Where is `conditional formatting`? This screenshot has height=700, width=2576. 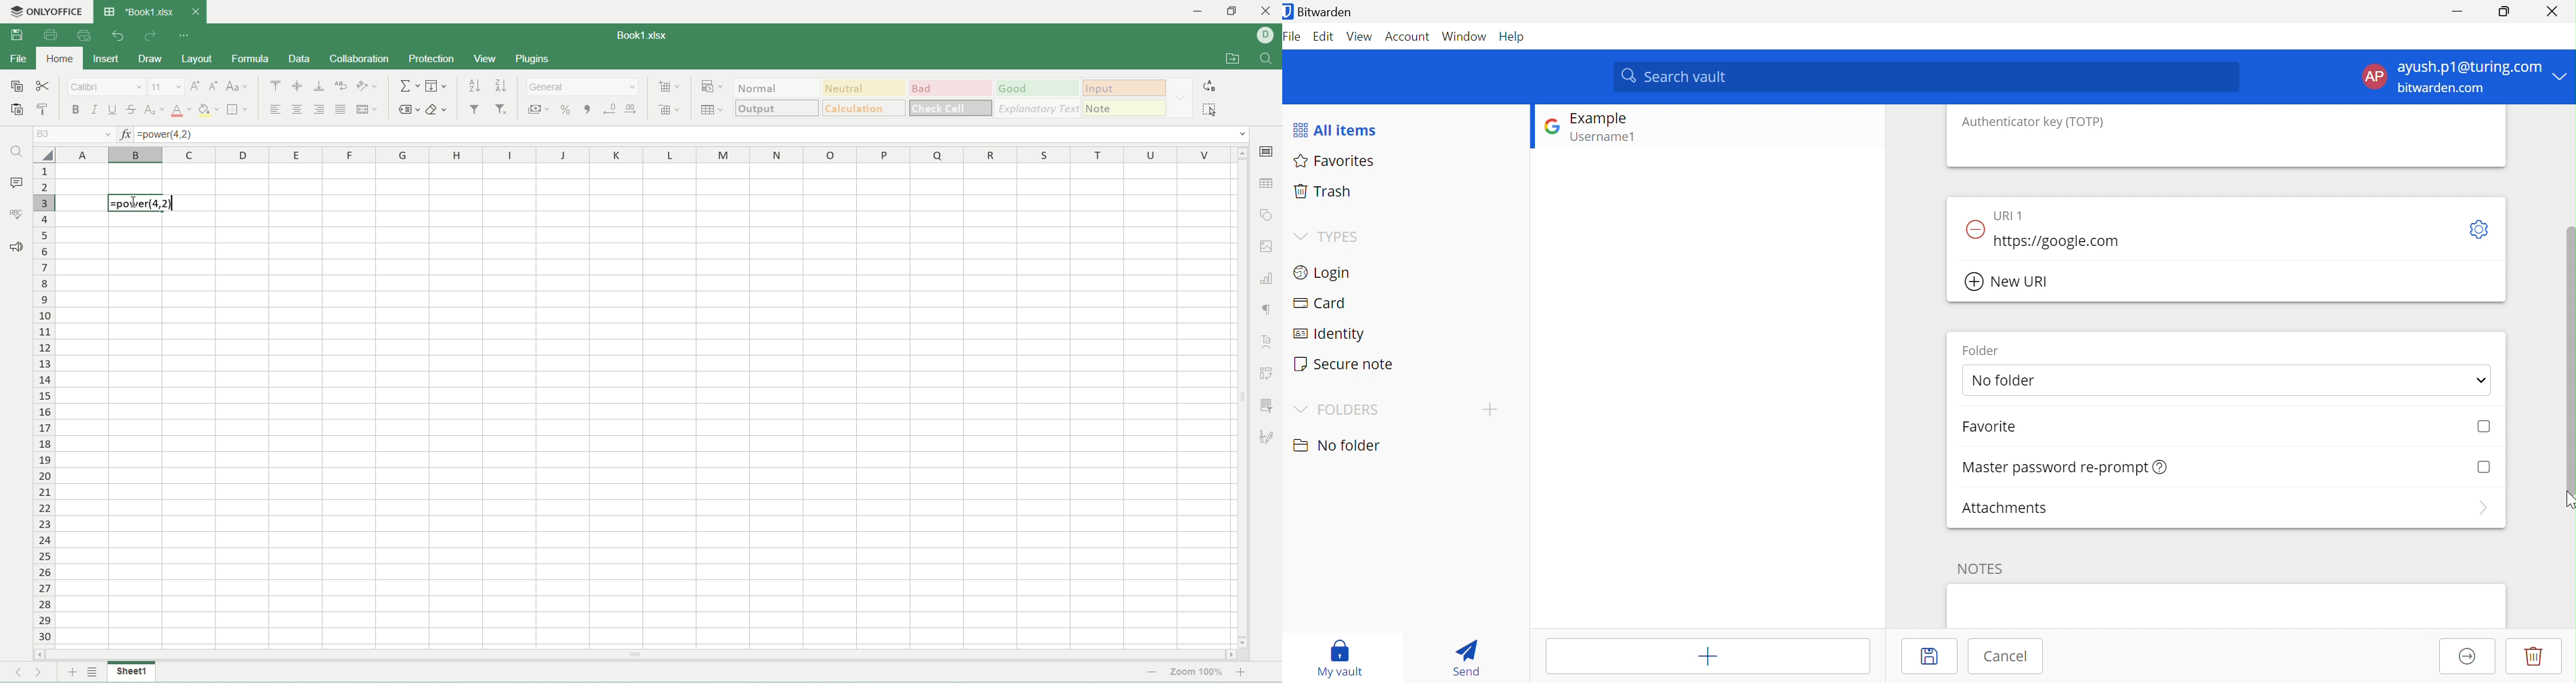 conditional formatting is located at coordinates (715, 87).